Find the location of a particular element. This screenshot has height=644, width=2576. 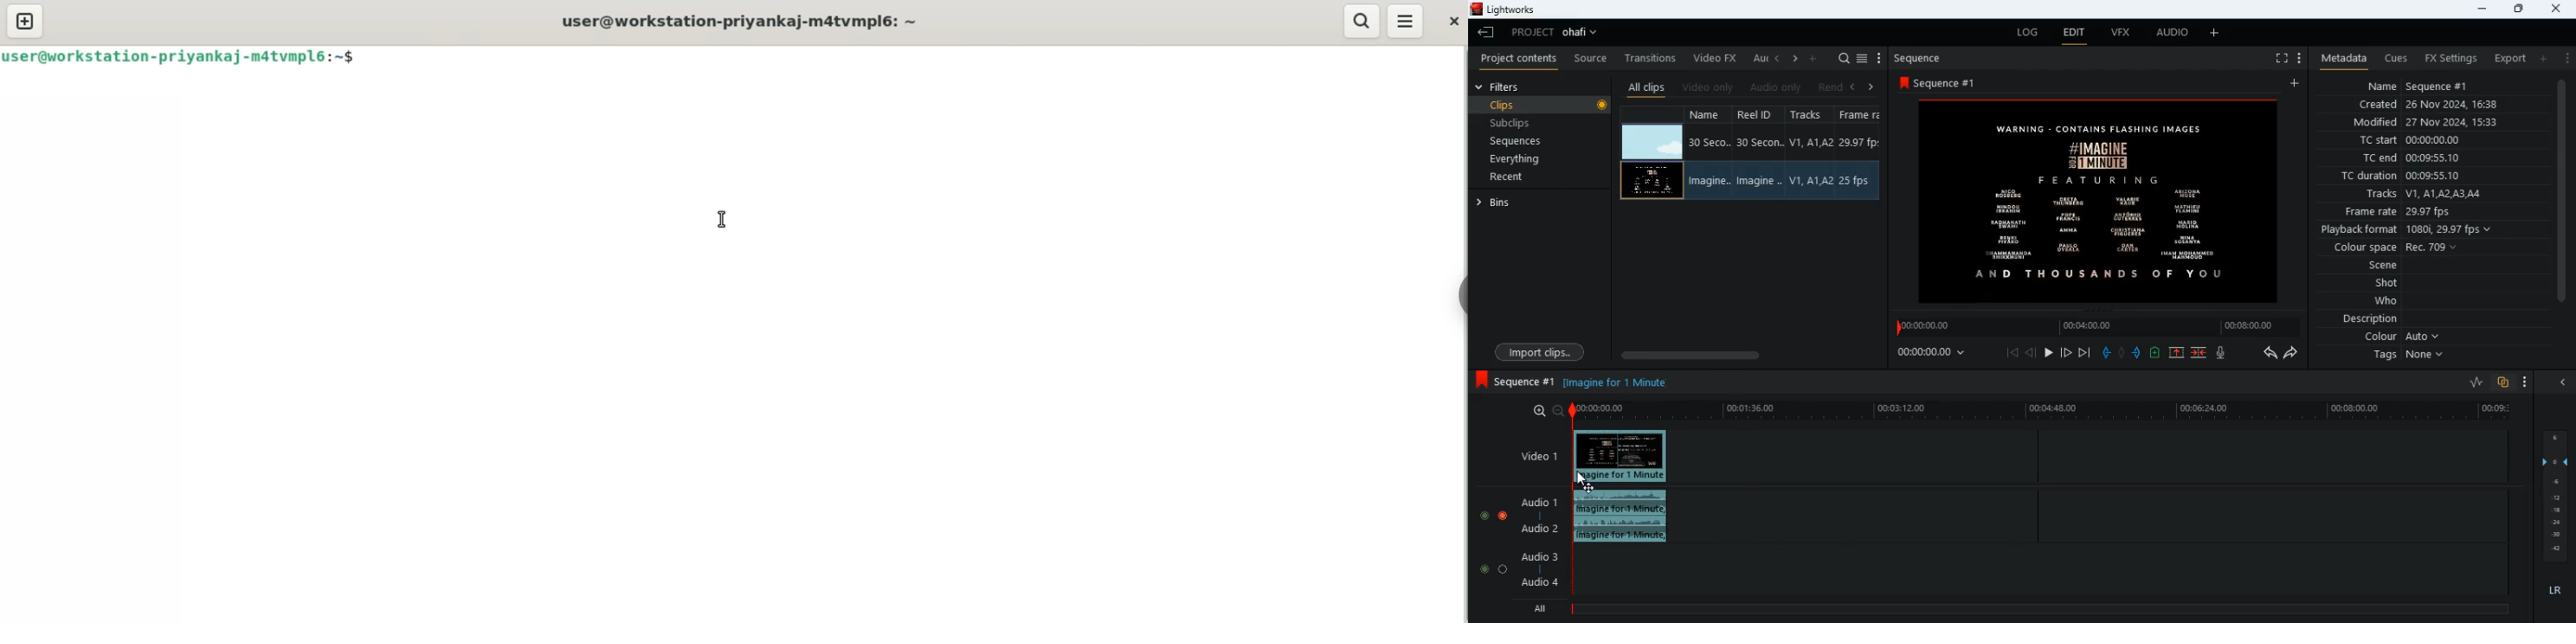

add is located at coordinates (1816, 58).